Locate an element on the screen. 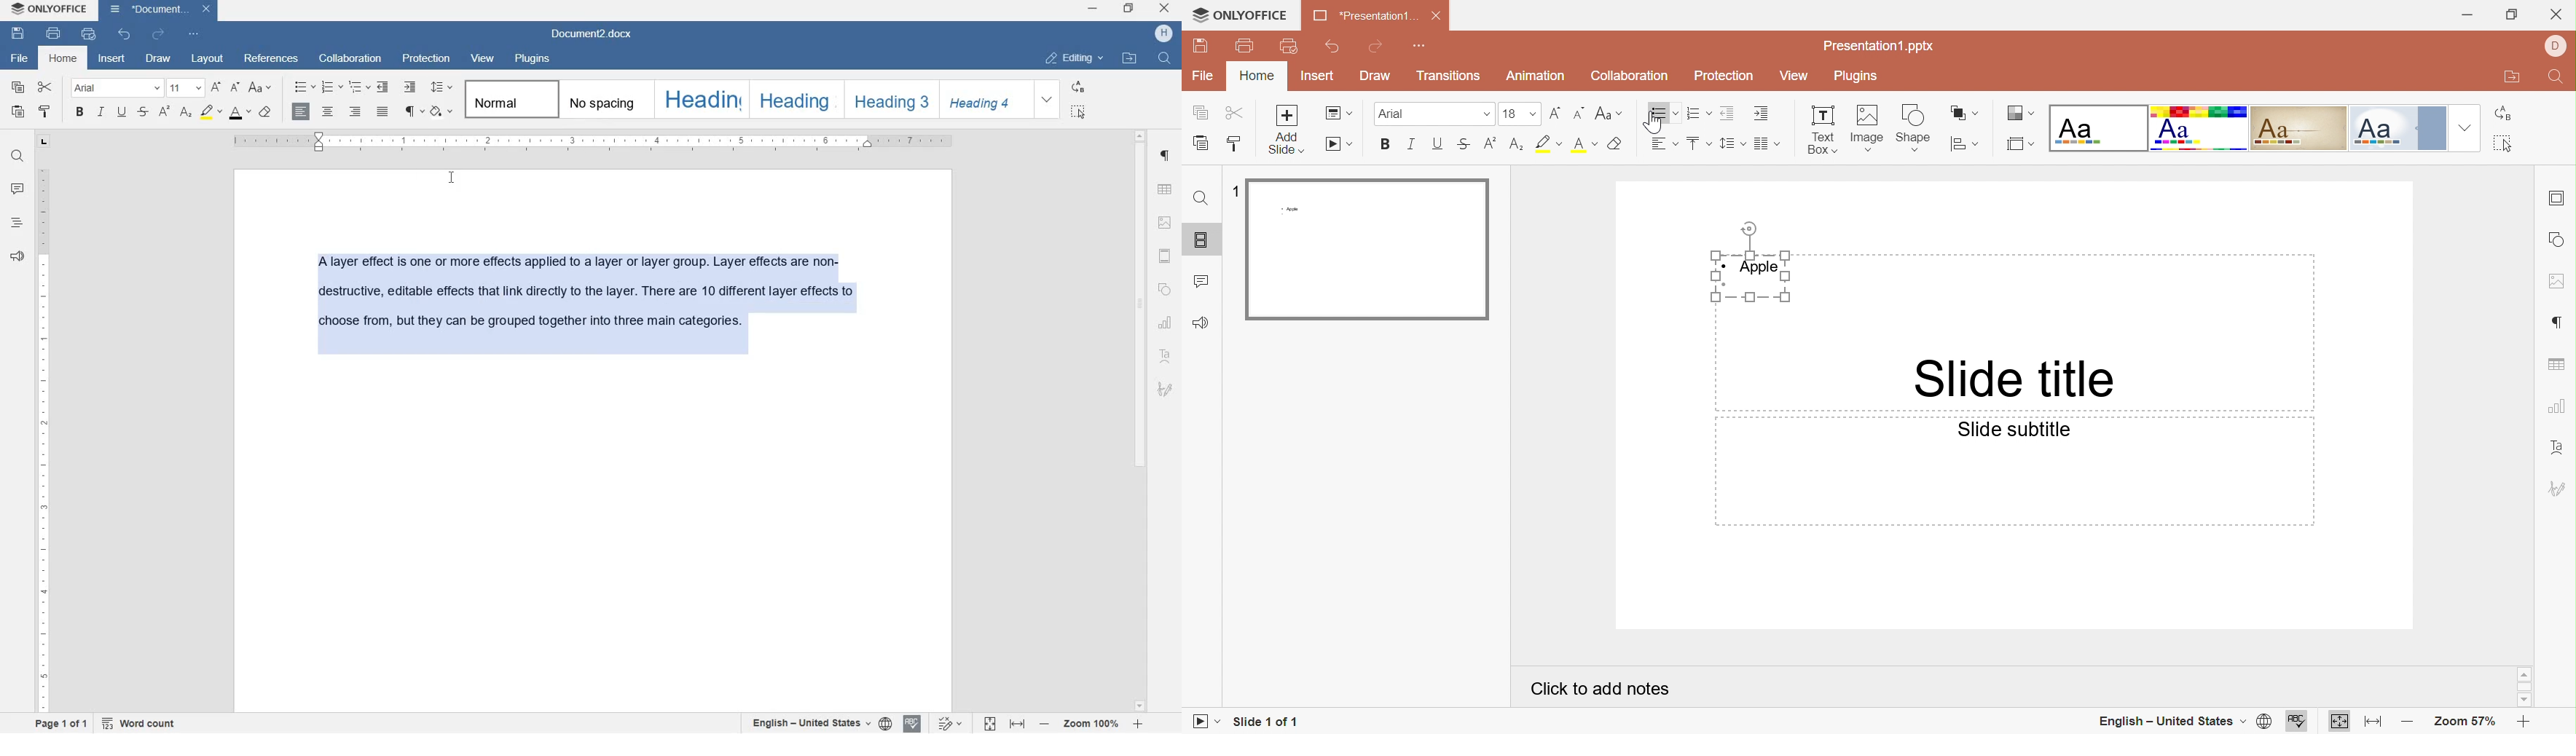 Image resolution: width=2576 pixels, height=756 pixels. image settings is located at coordinates (2559, 278).